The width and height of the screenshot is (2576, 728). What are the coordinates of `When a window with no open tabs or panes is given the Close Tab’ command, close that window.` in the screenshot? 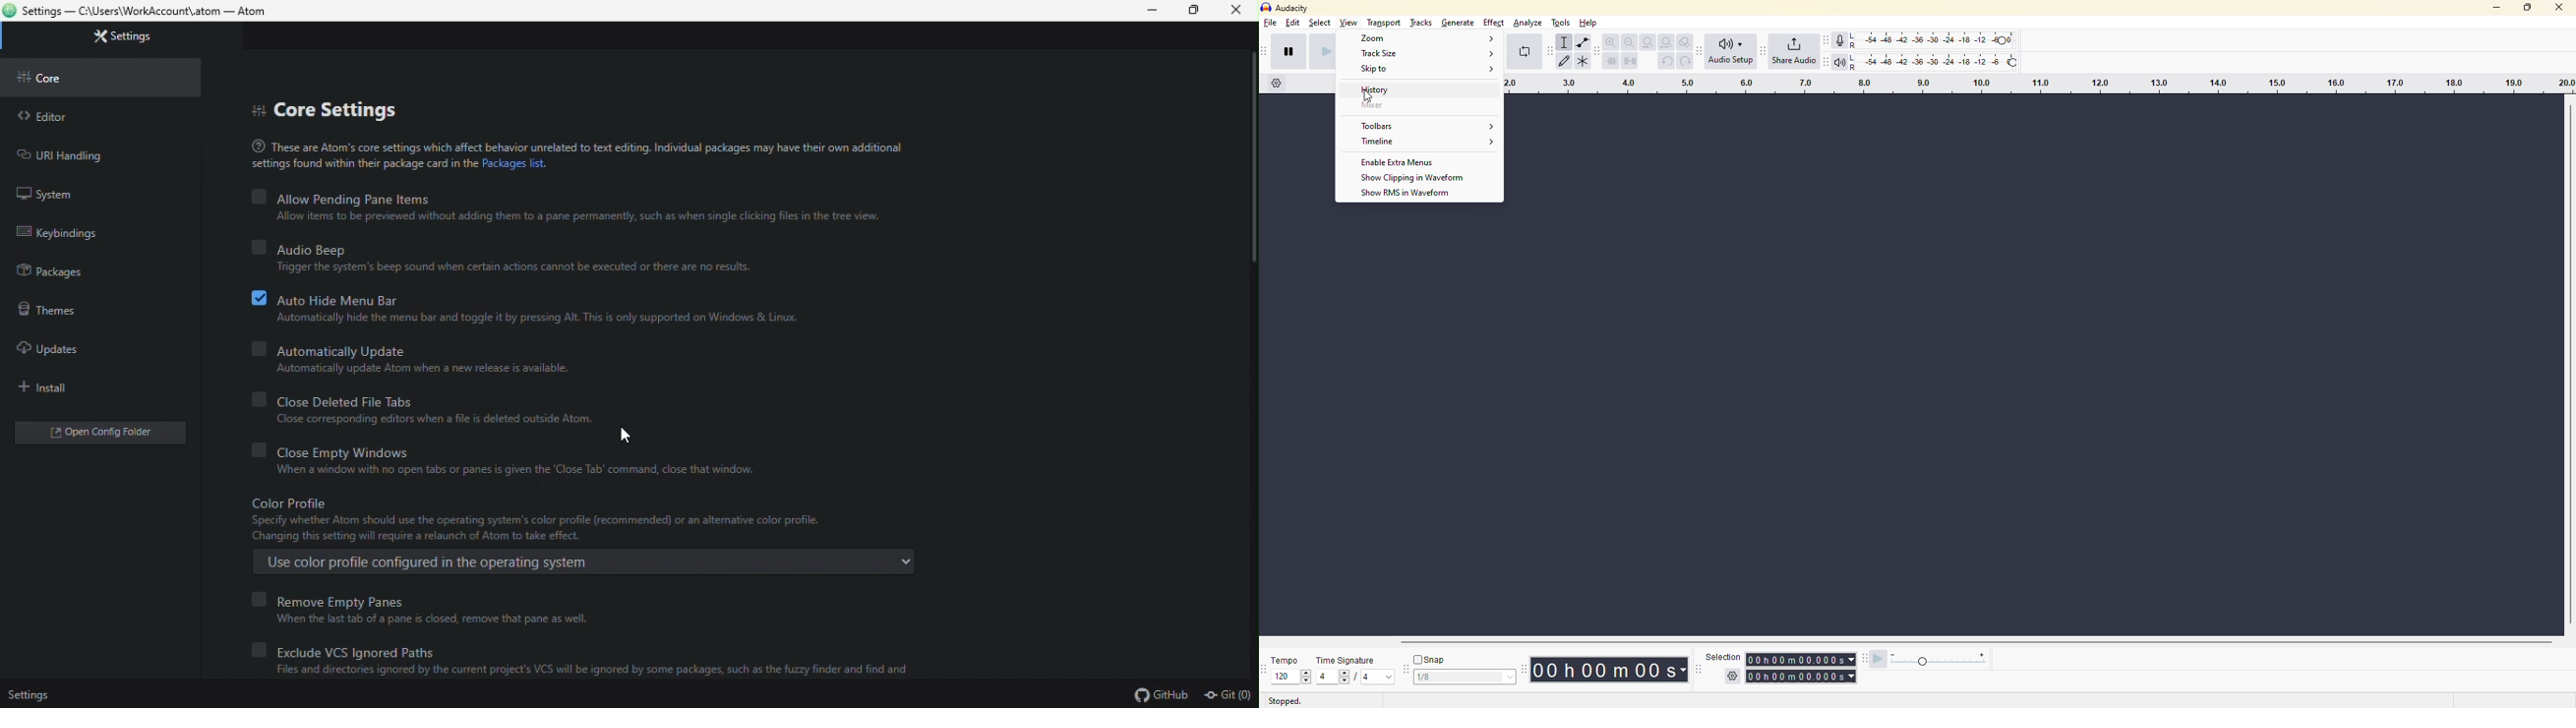 It's located at (519, 470).